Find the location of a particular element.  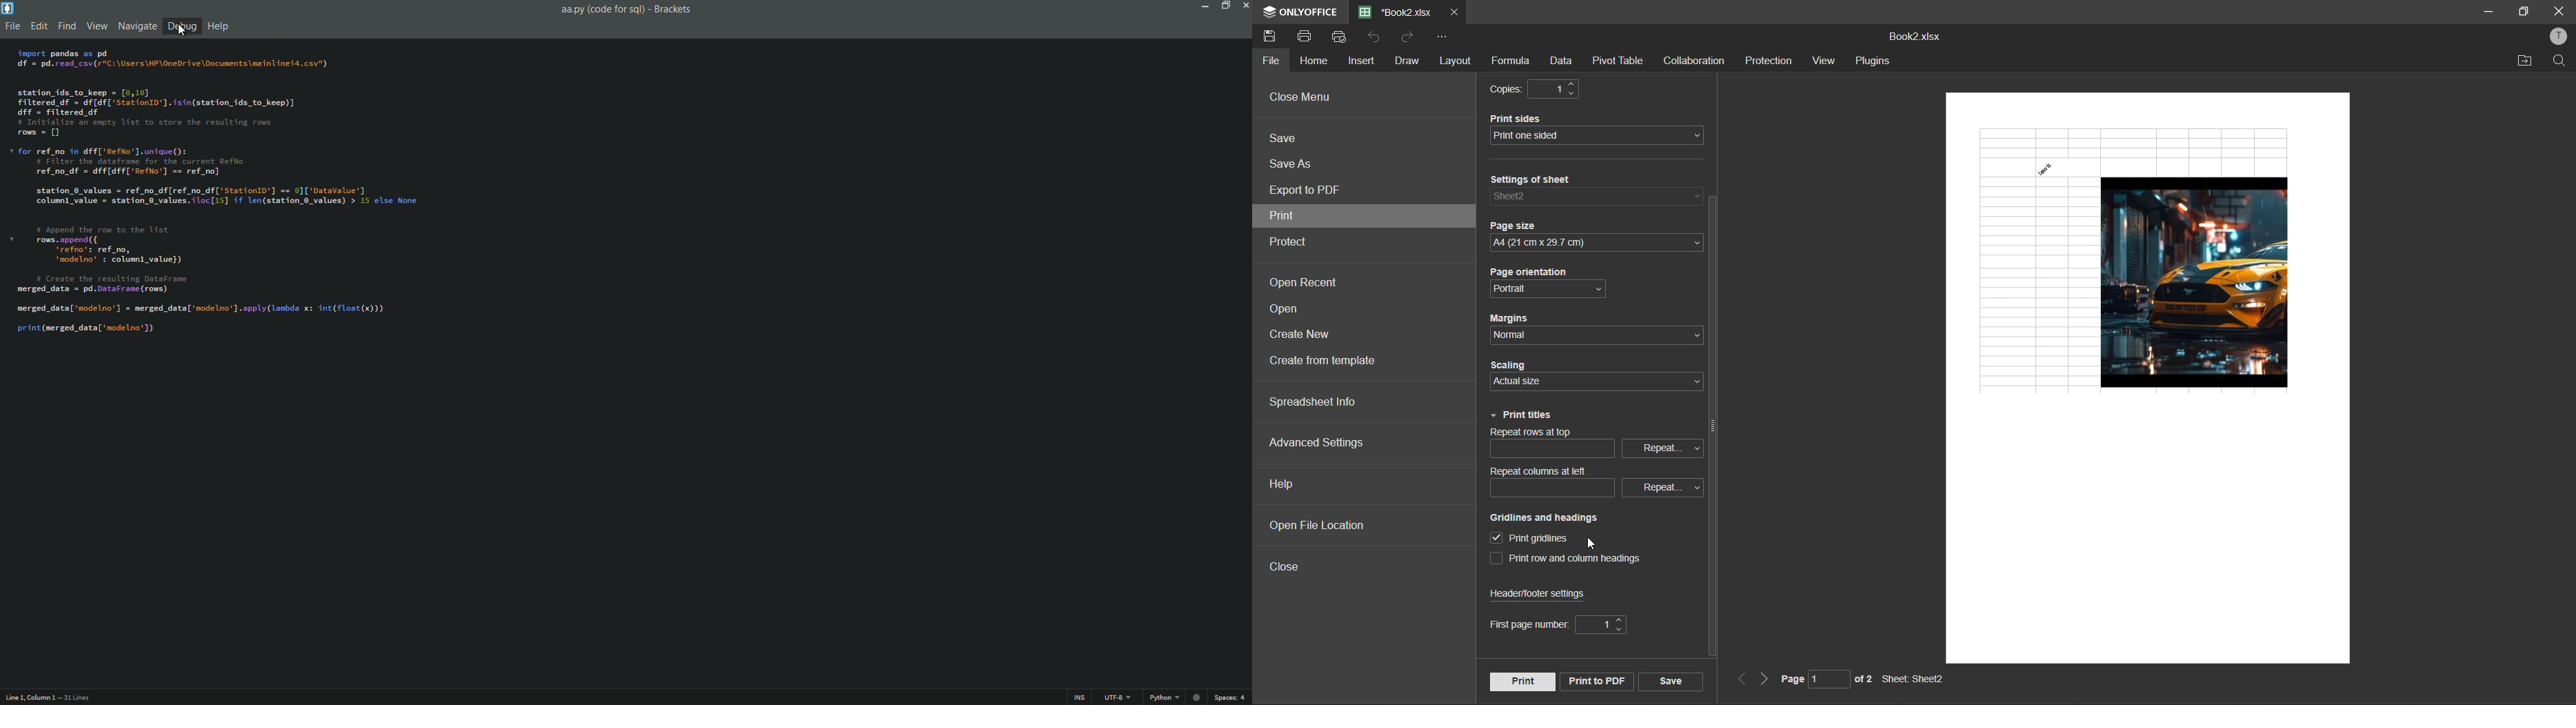

first page number is located at coordinates (1563, 624).